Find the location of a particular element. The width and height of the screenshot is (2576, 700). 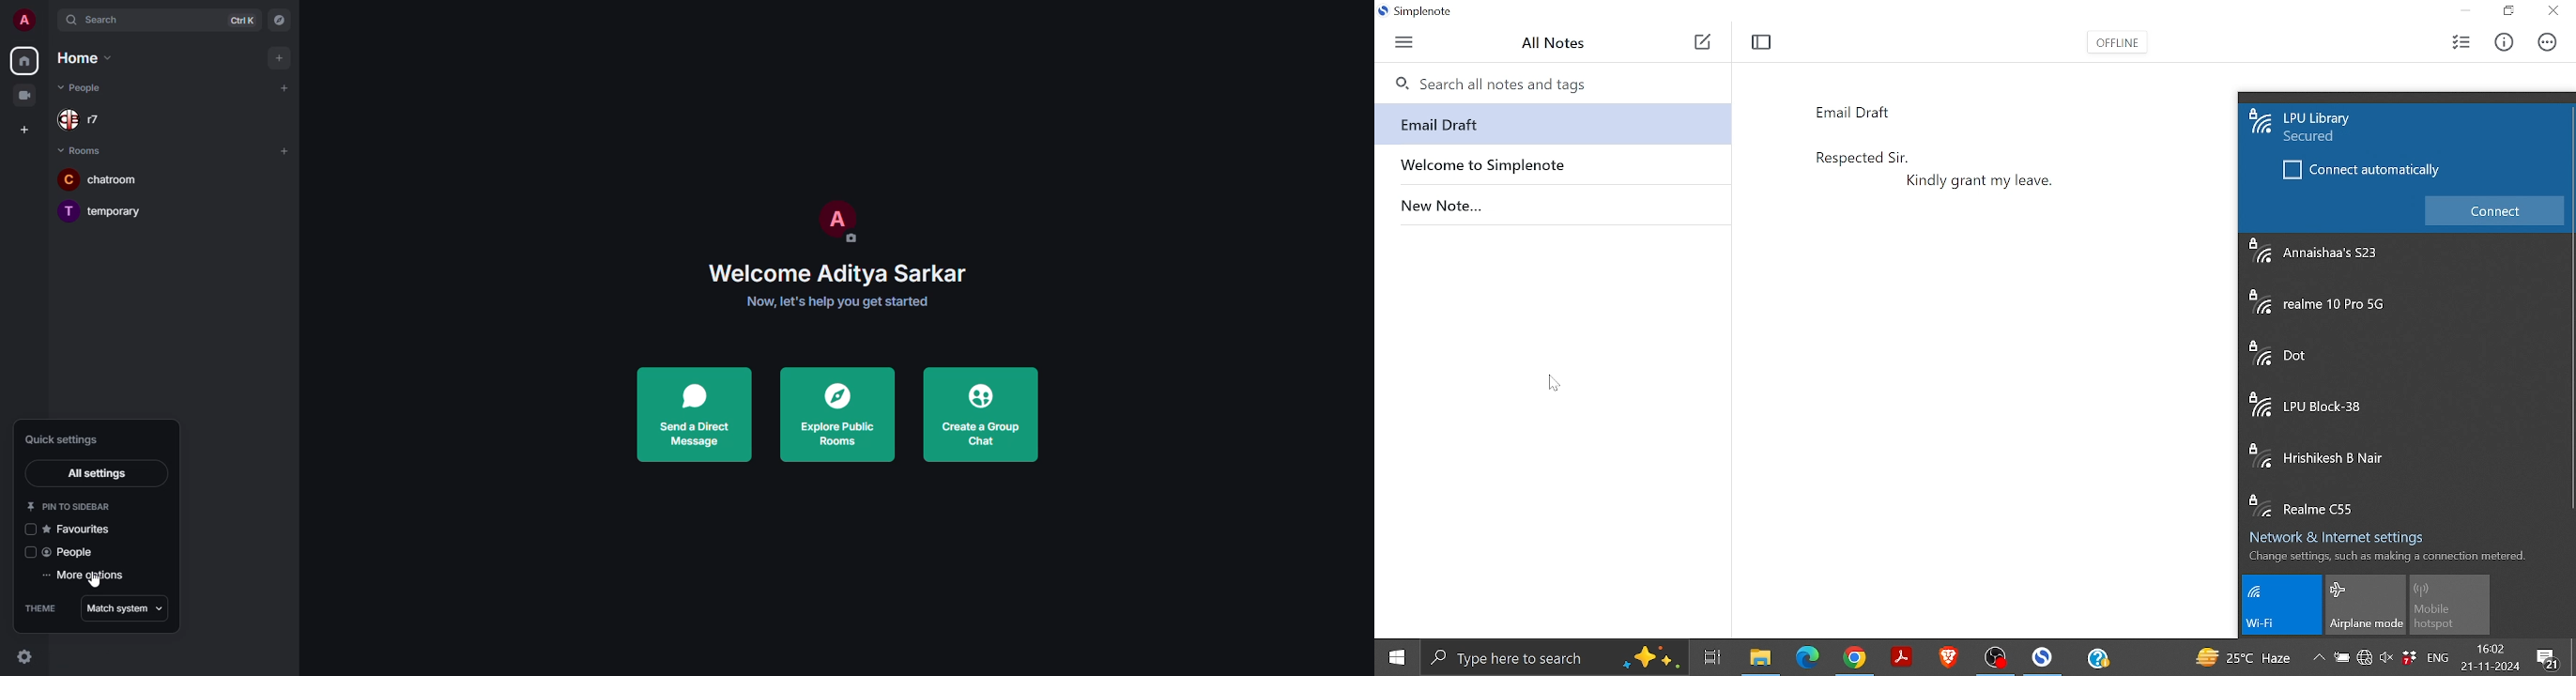

help is located at coordinates (2098, 658).